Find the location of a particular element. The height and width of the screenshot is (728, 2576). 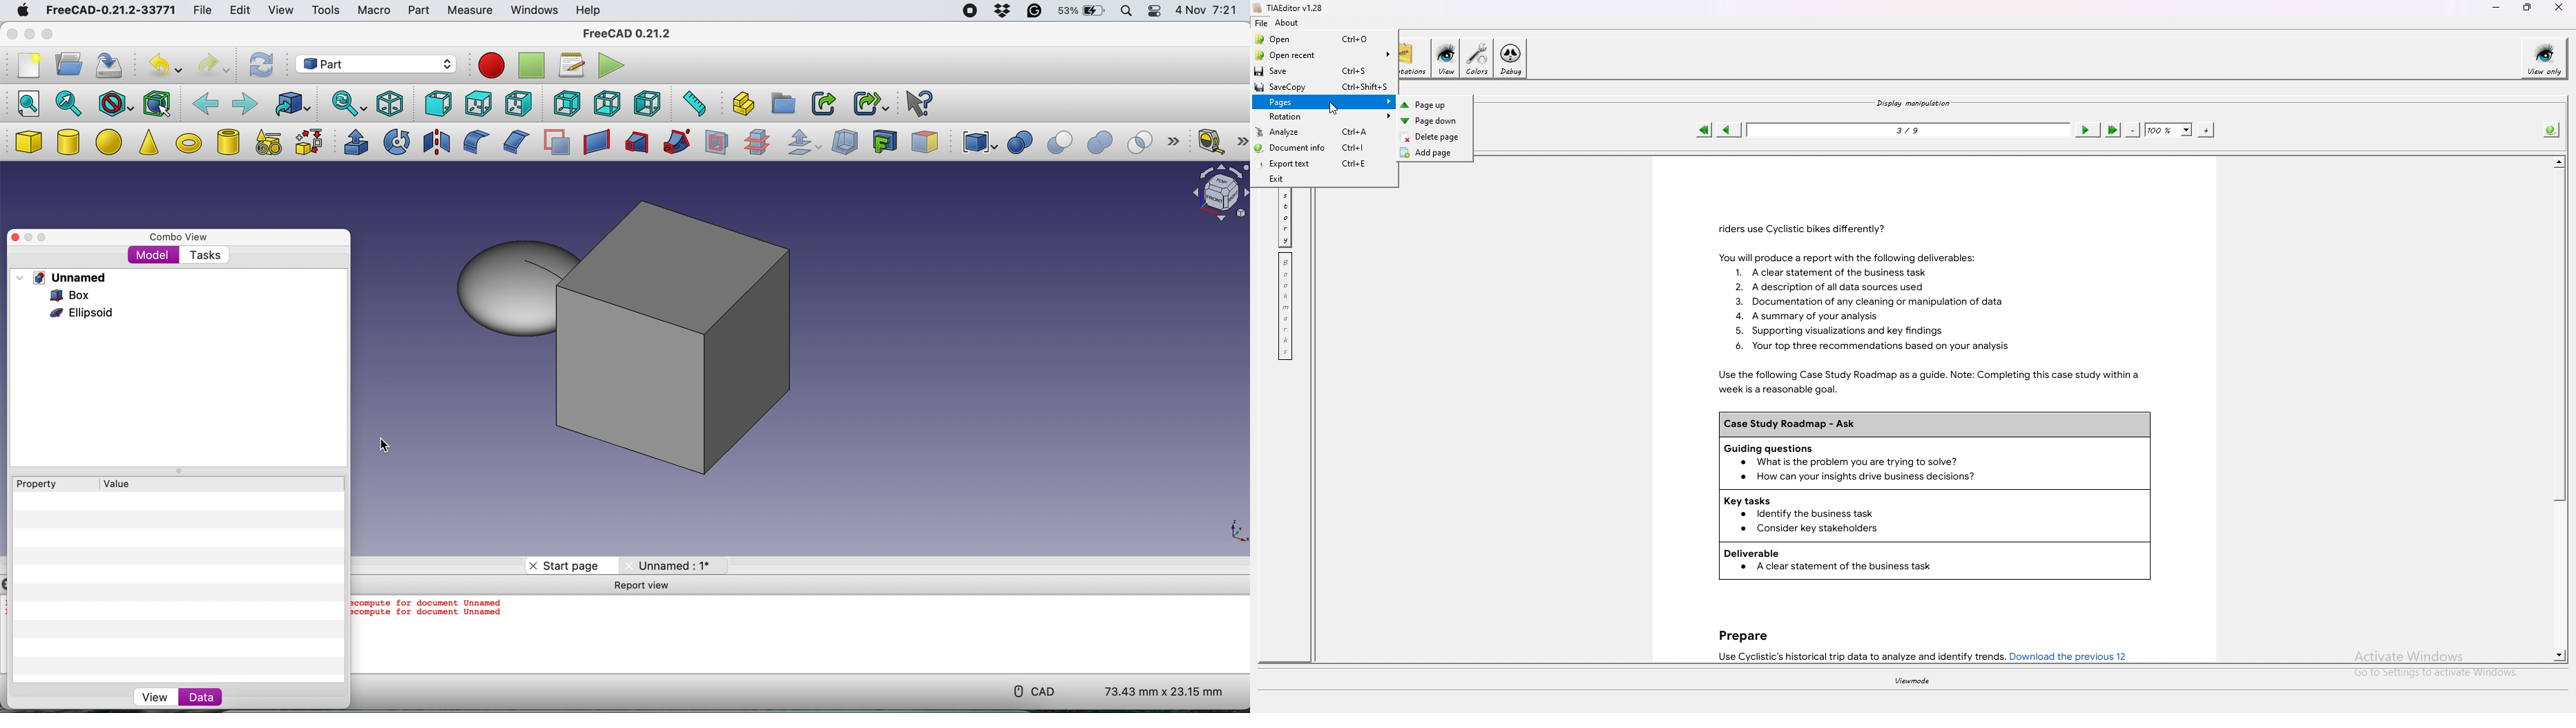

file is located at coordinates (203, 11).